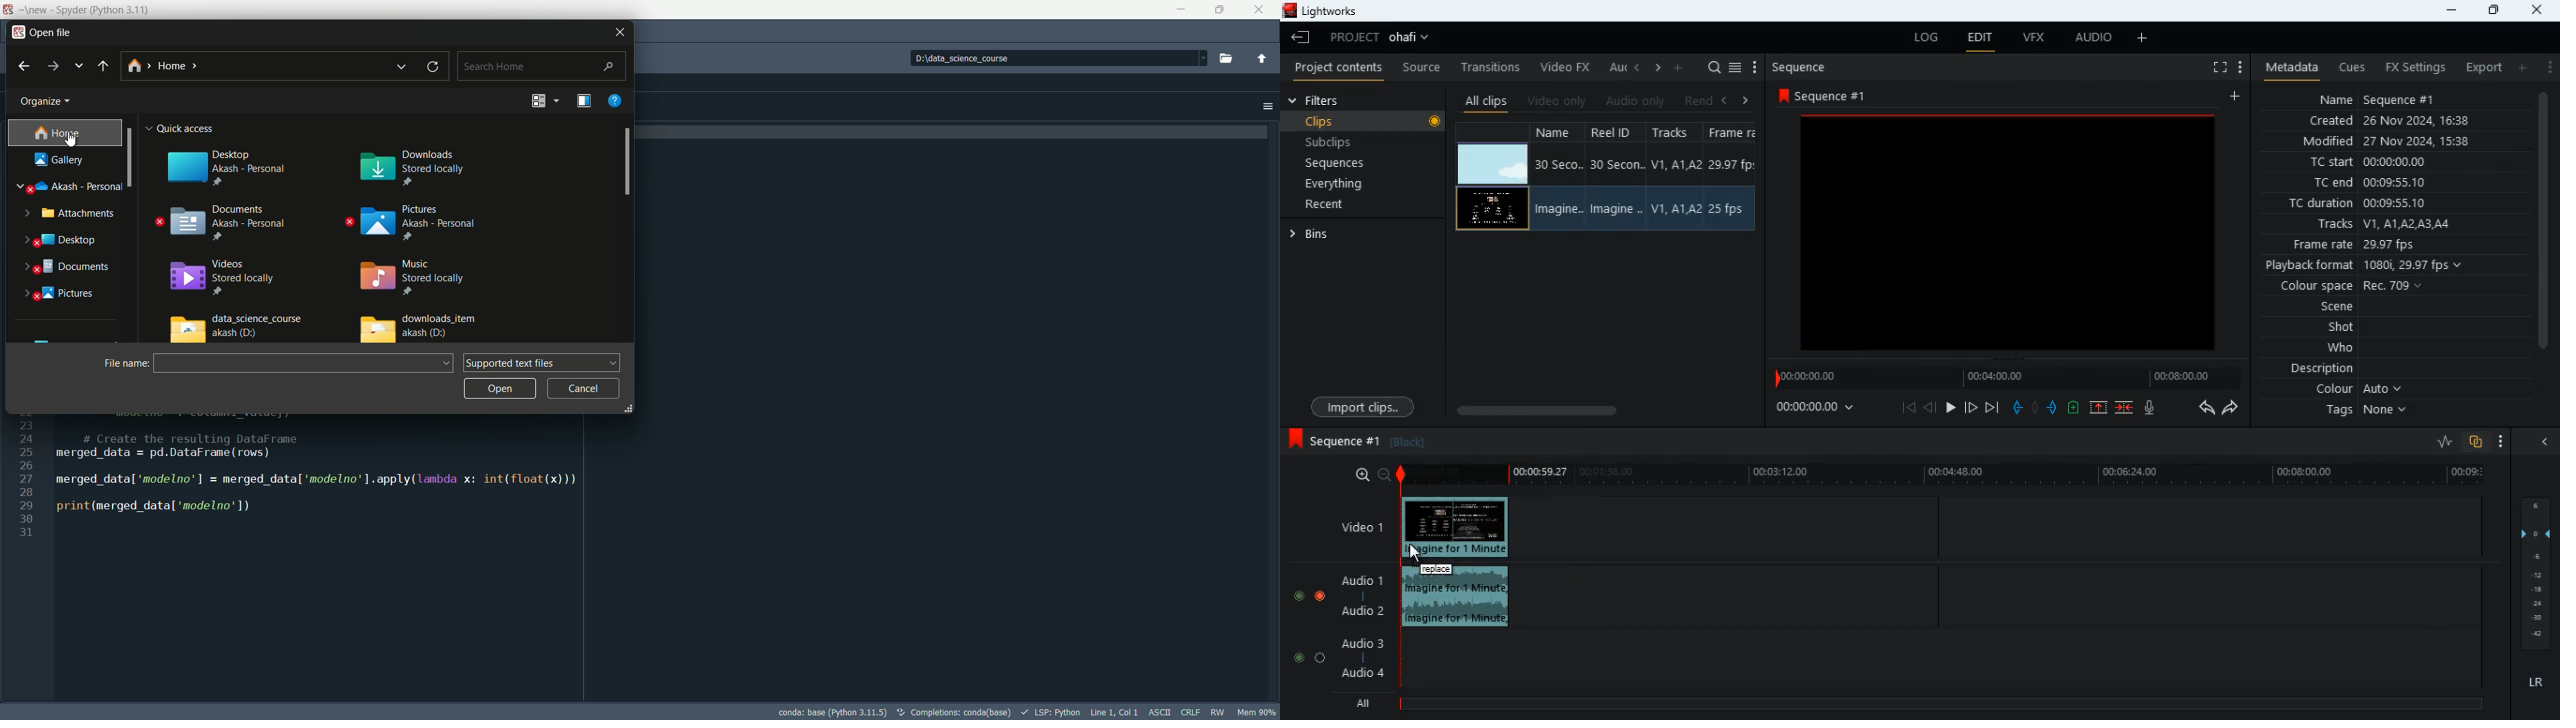  Describe the element at coordinates (2335, 327) in the screenshot. I see `shot` at that location.